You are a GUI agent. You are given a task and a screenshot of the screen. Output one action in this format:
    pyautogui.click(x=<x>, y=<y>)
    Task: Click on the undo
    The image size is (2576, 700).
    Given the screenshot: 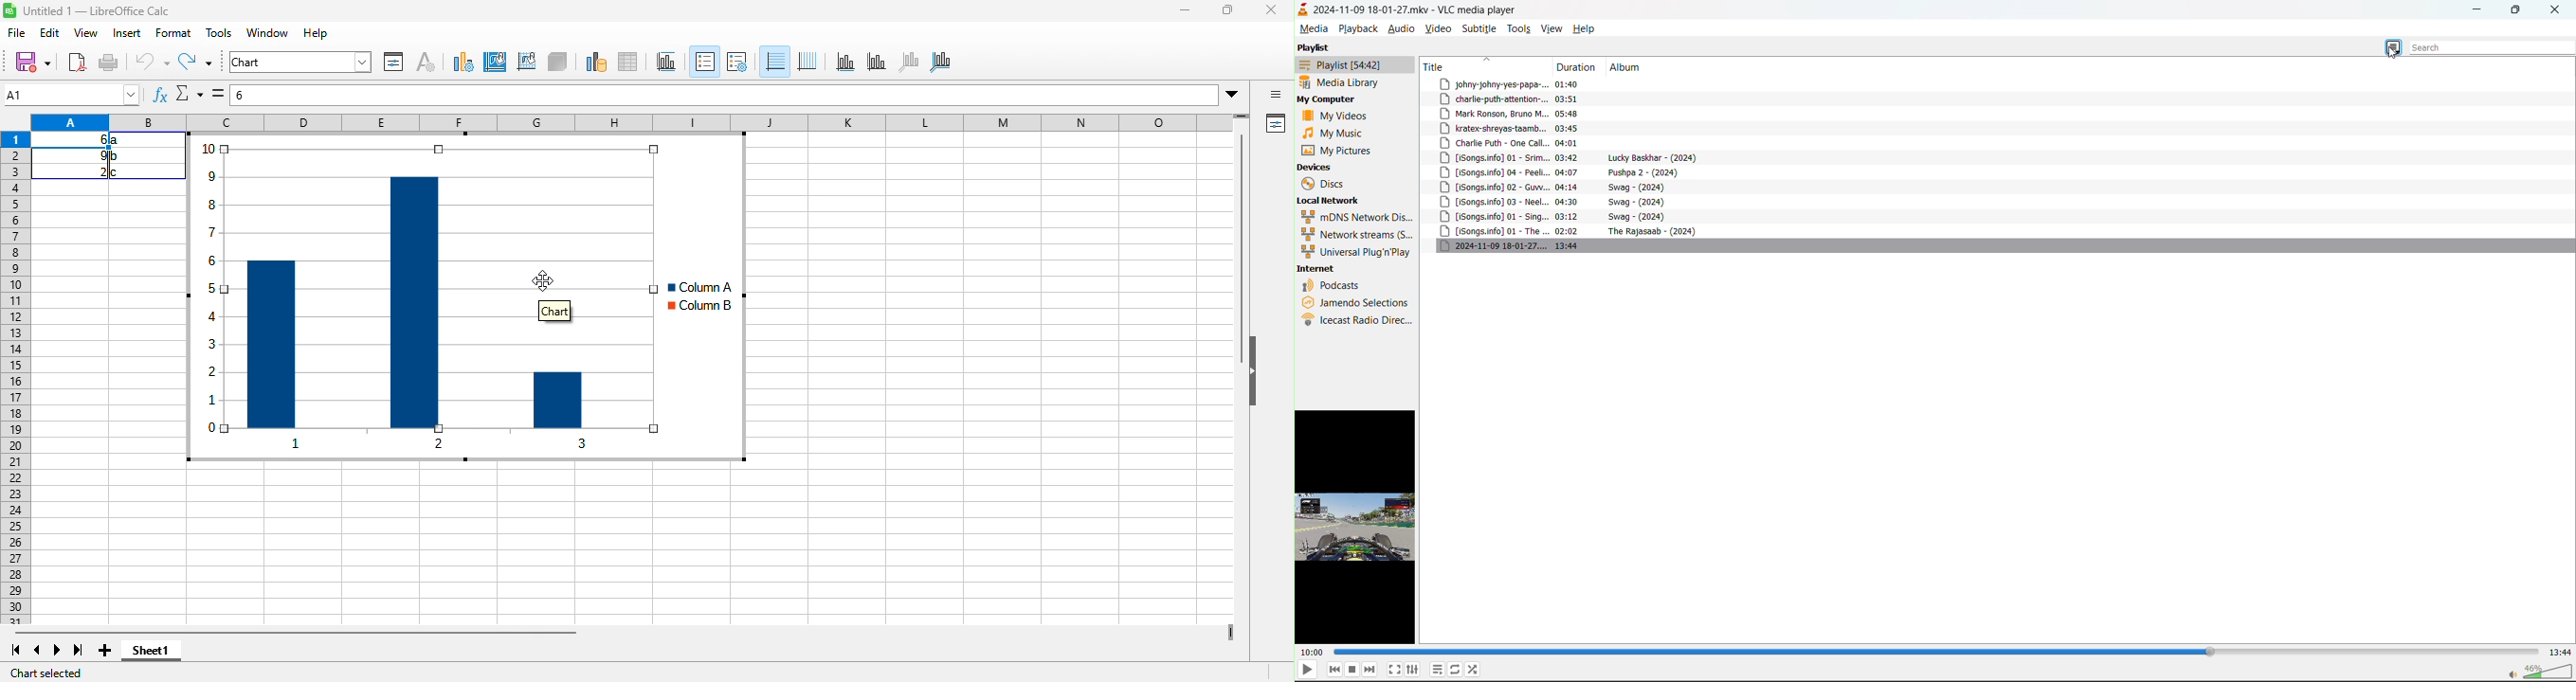 What is the action you would take?
    pyautogui.click(x=147, y=62)
    